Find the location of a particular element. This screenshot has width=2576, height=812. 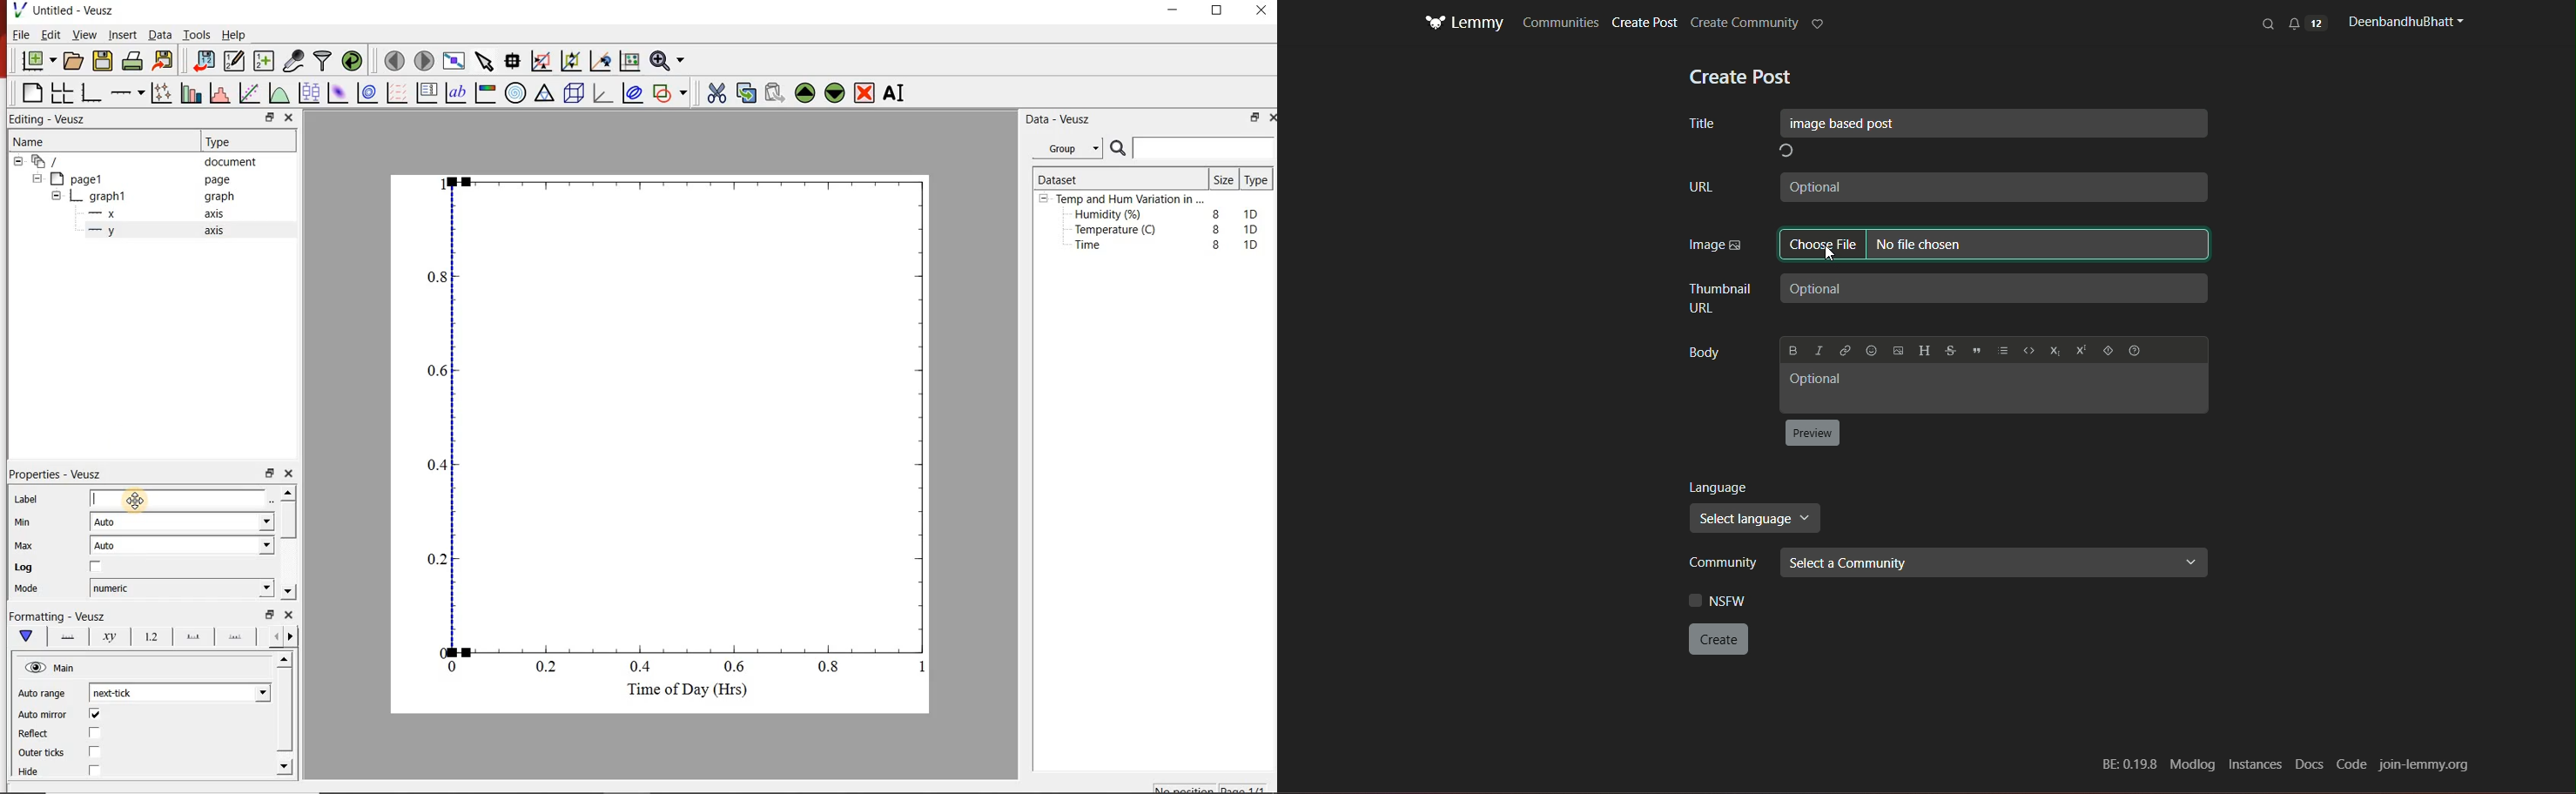

Read data points on the graph is located at coordinates (514, 62).